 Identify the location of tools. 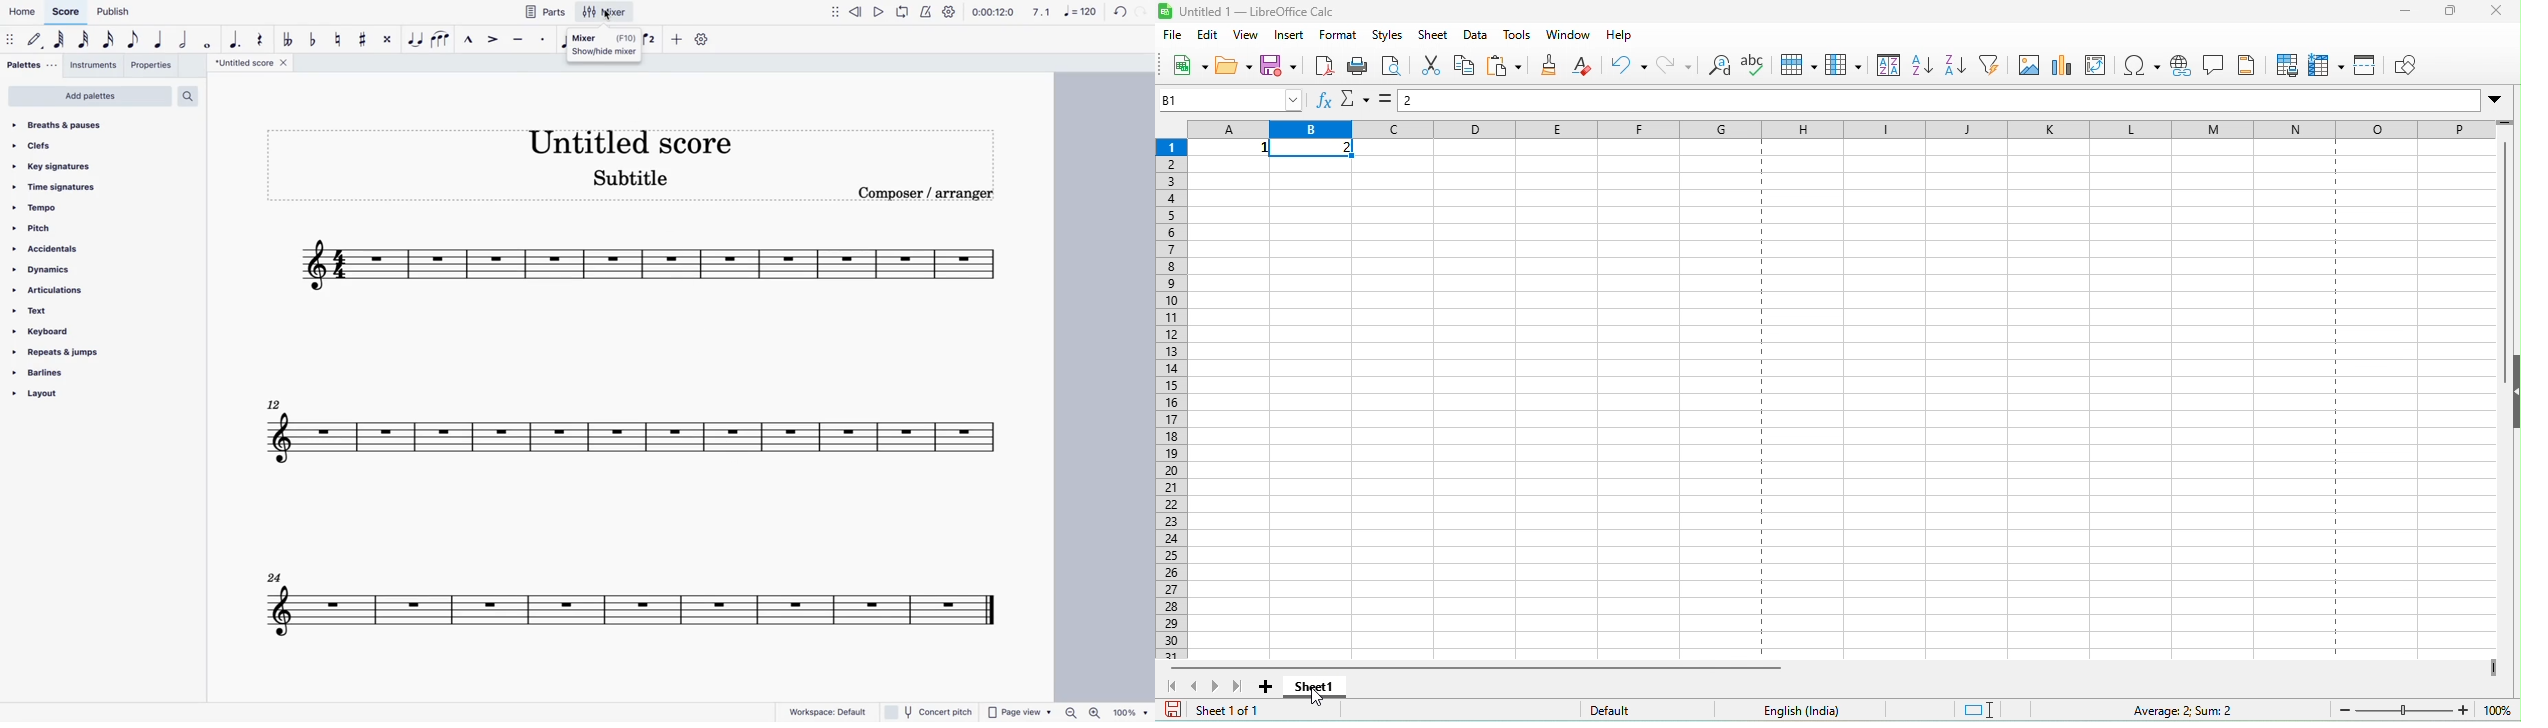
(1517, 34).